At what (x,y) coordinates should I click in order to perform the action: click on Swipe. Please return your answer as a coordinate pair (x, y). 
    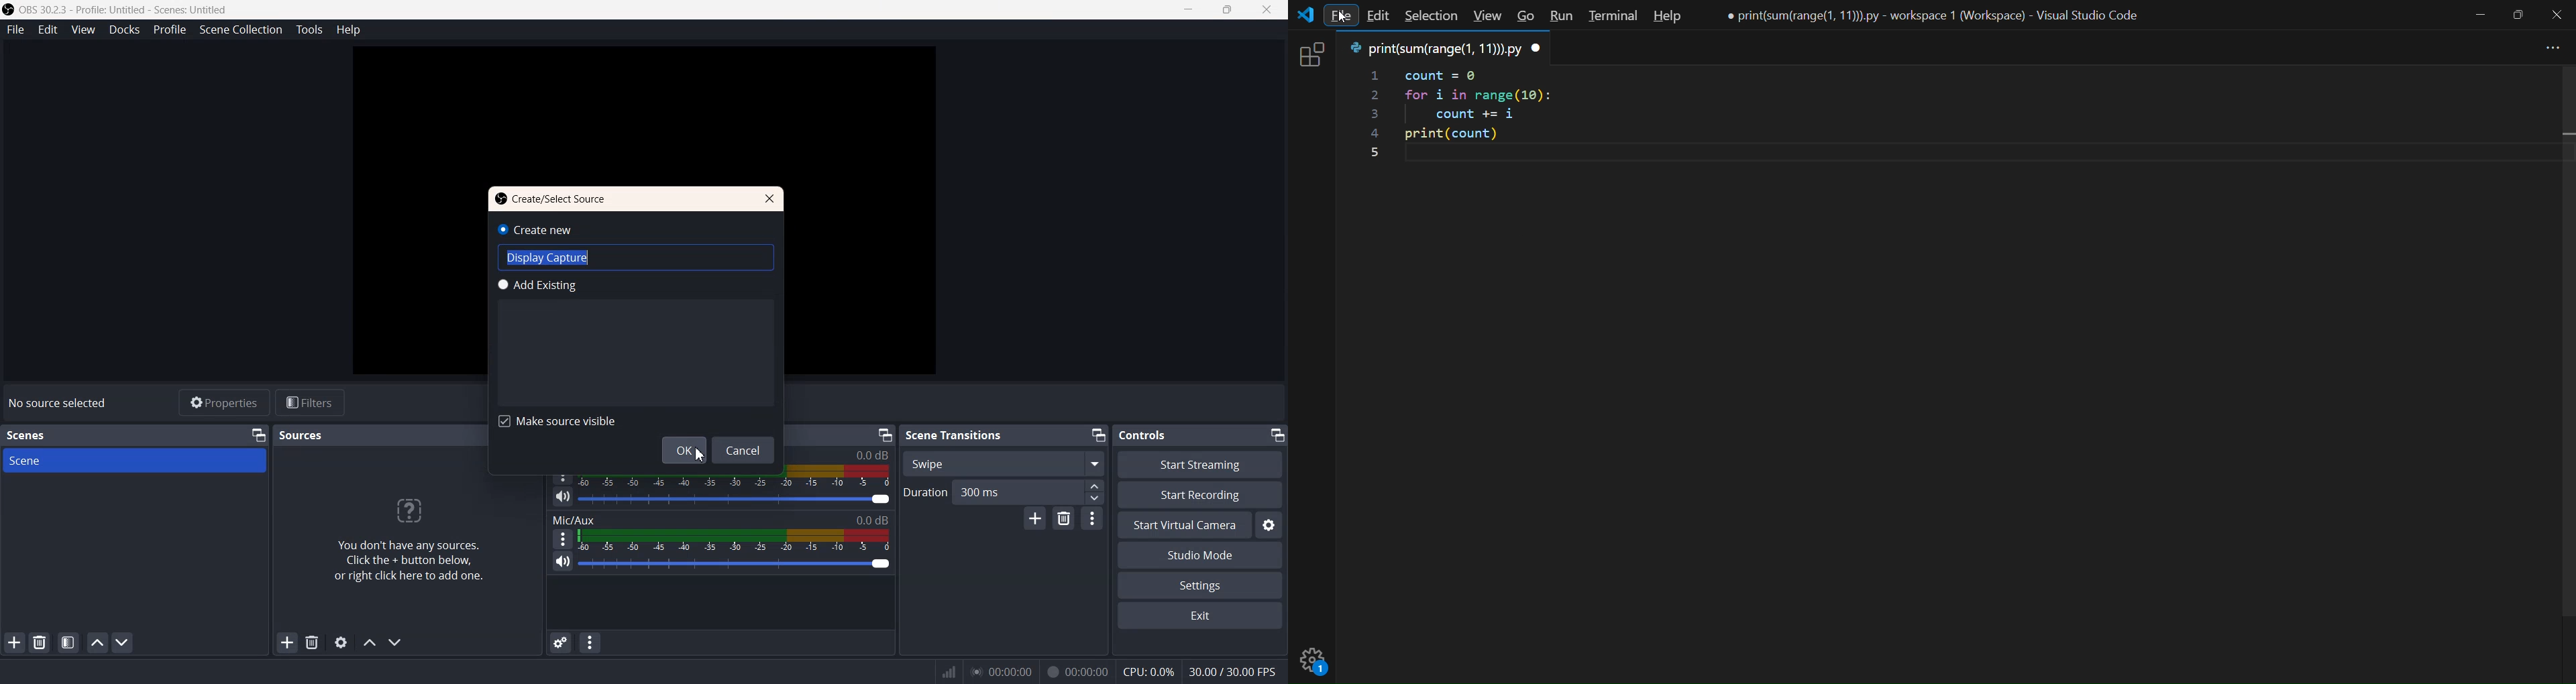
    Looking at the image, I should click on (1004, 463).